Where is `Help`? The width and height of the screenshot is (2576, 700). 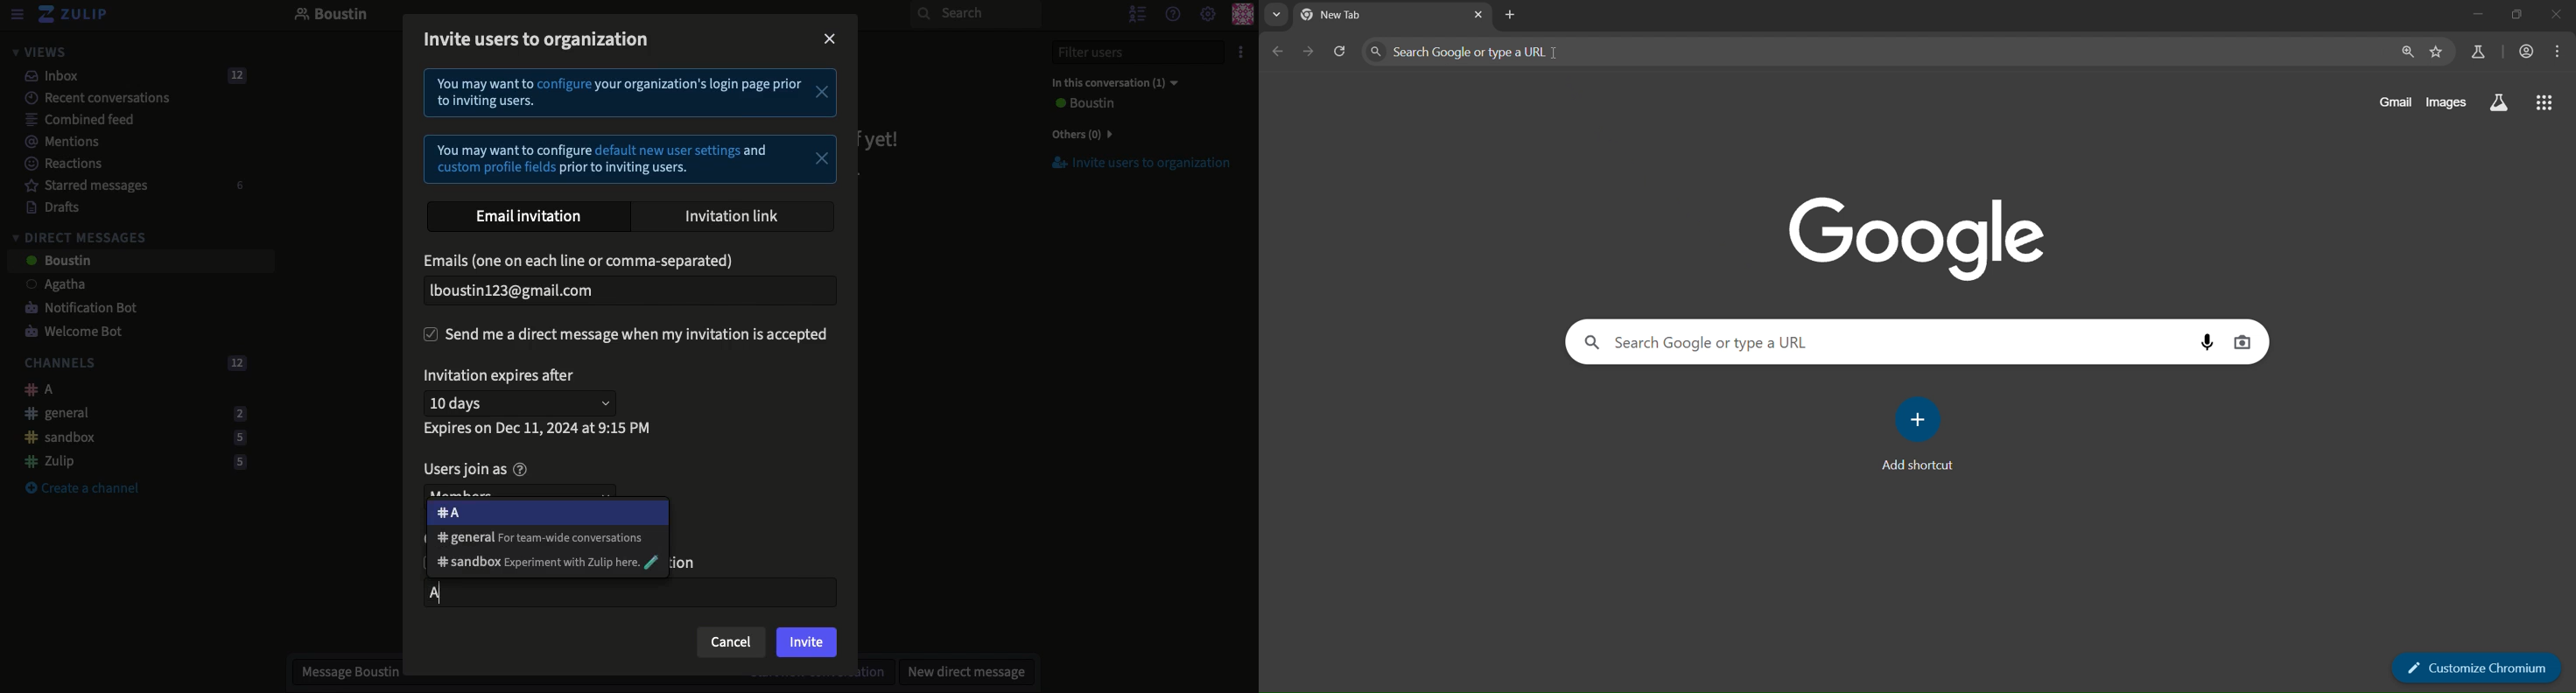 Help is located at coordinates (1171, 13).